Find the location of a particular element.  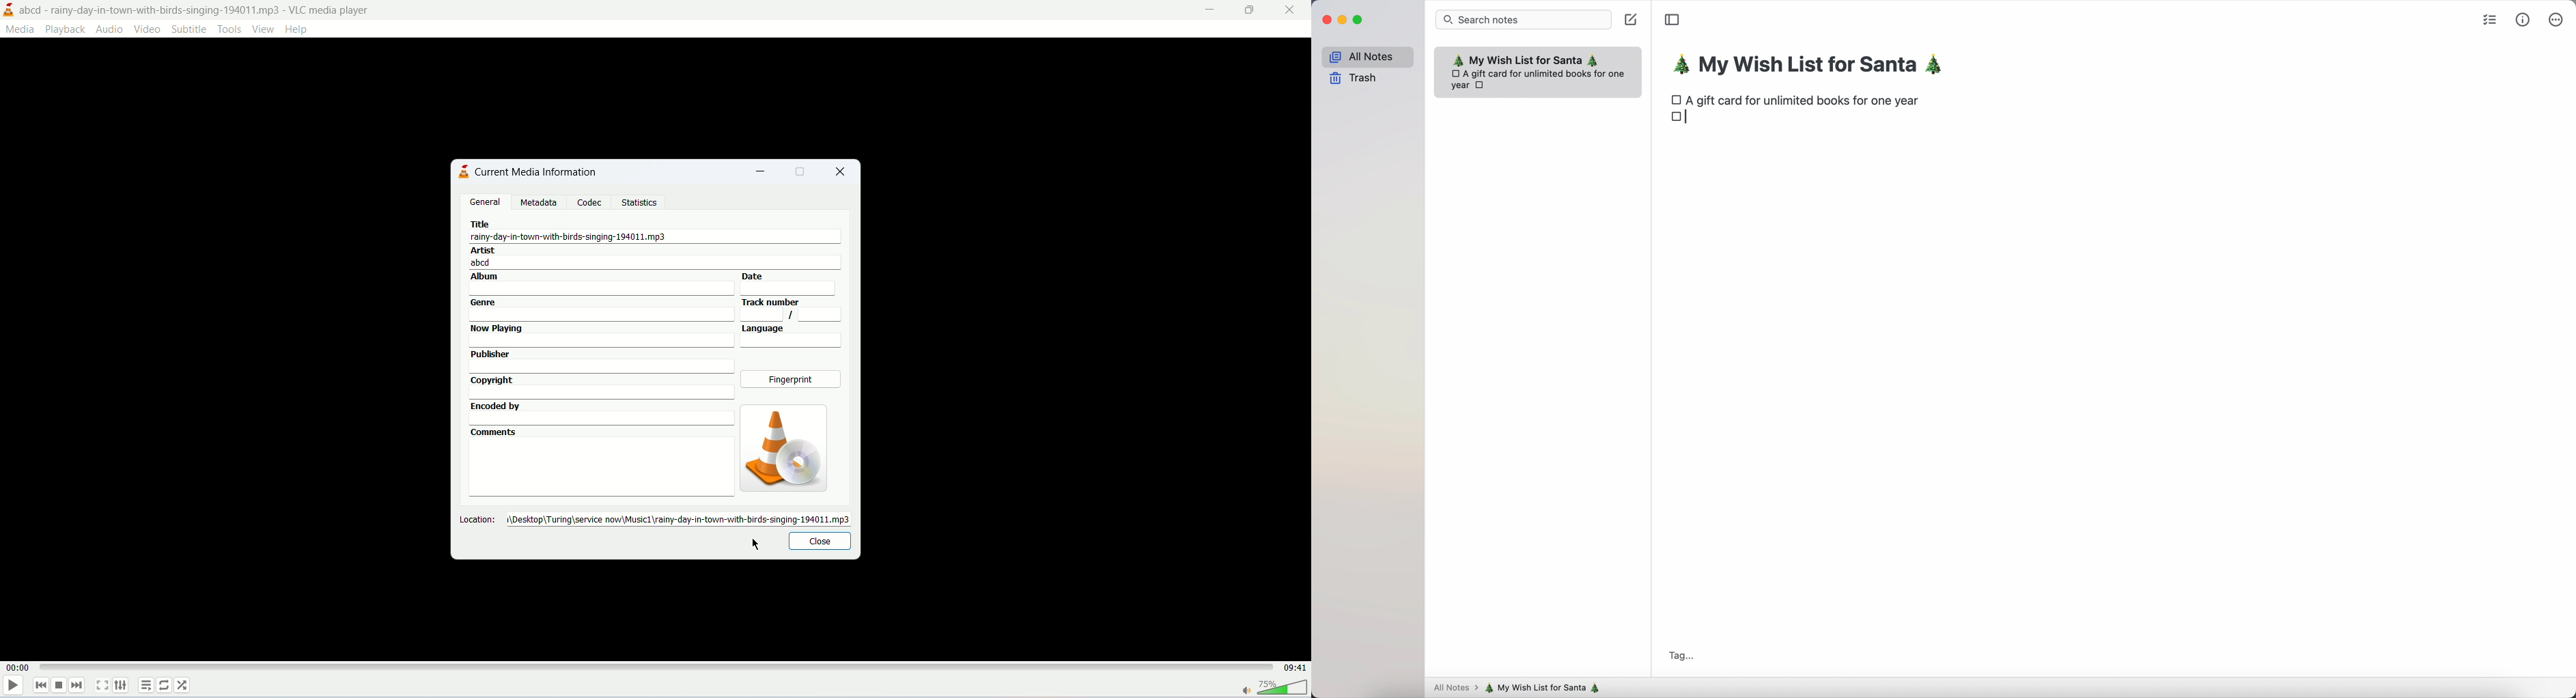

extended settings is located at coordinates (124, 685).